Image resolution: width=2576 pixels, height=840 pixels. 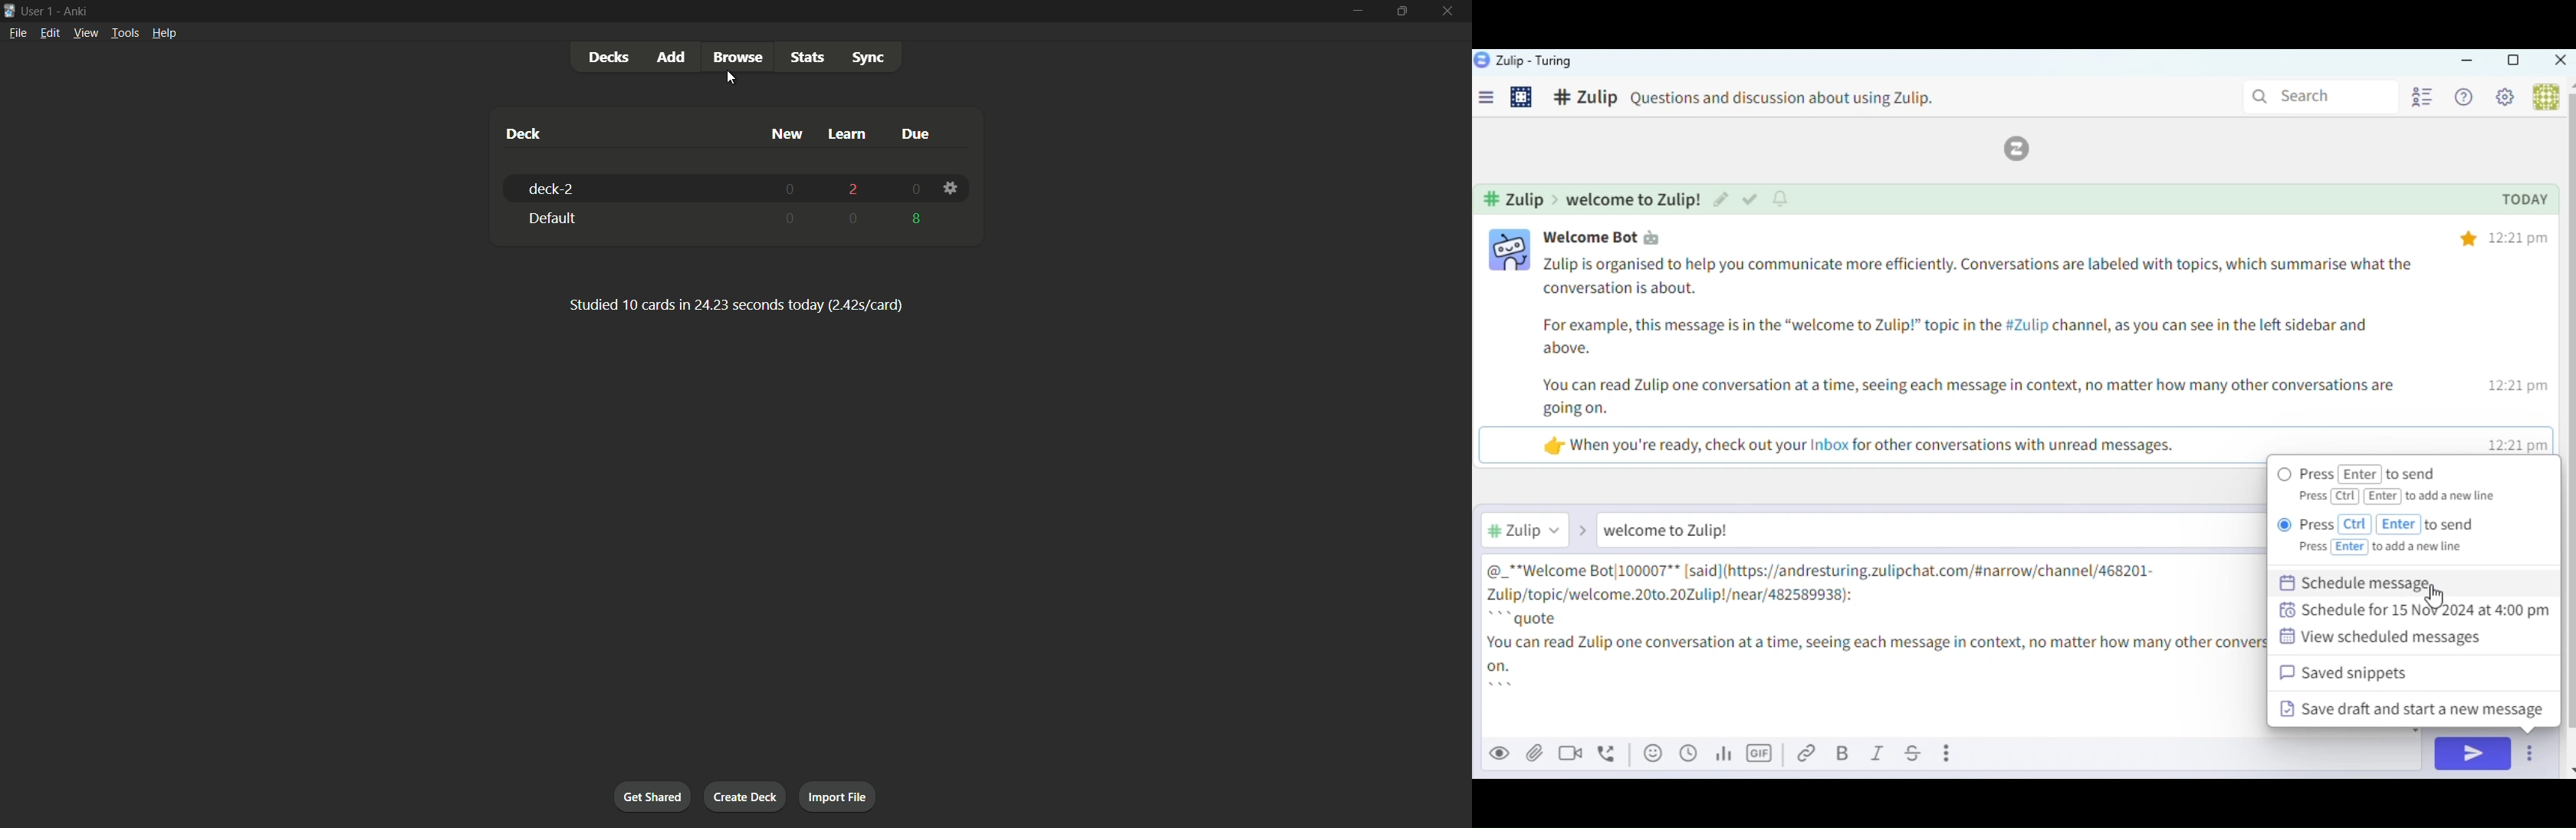 I want to click on Get started, so click(x=652, y=796).